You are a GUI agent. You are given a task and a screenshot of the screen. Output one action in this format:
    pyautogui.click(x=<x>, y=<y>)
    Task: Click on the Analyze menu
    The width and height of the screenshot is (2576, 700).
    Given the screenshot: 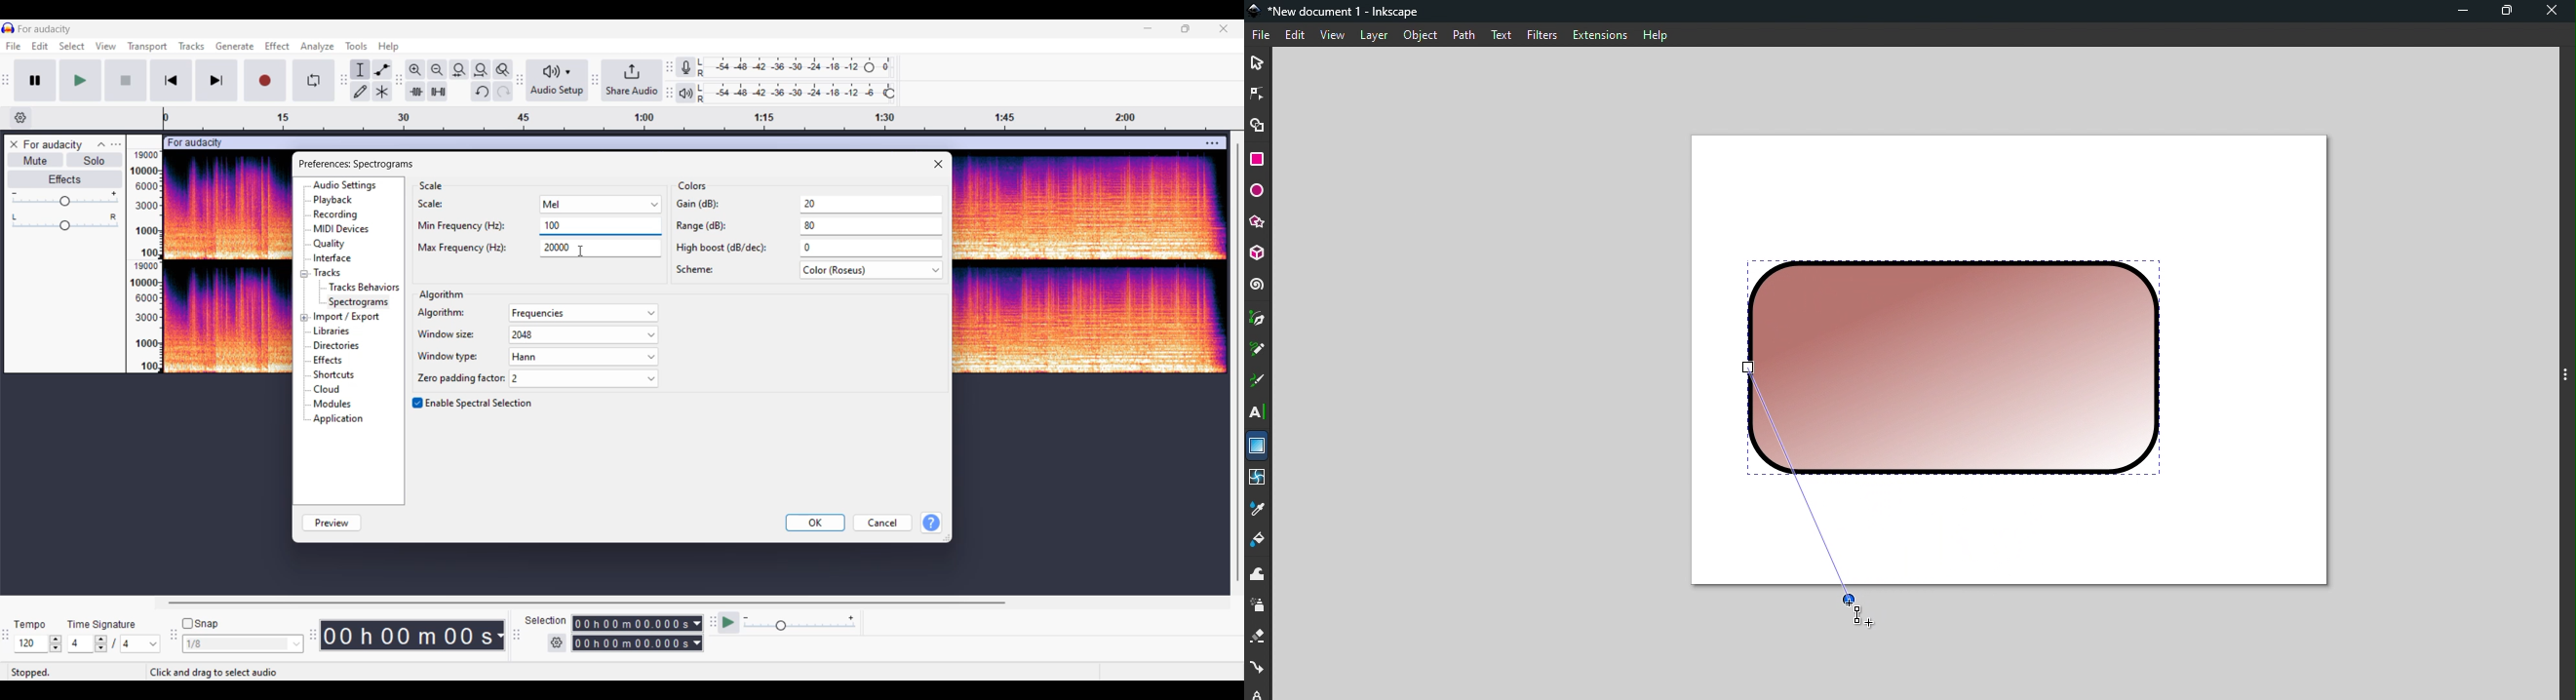 What is the action you would take?
    pyautogui.click(x=318, y=47)
    